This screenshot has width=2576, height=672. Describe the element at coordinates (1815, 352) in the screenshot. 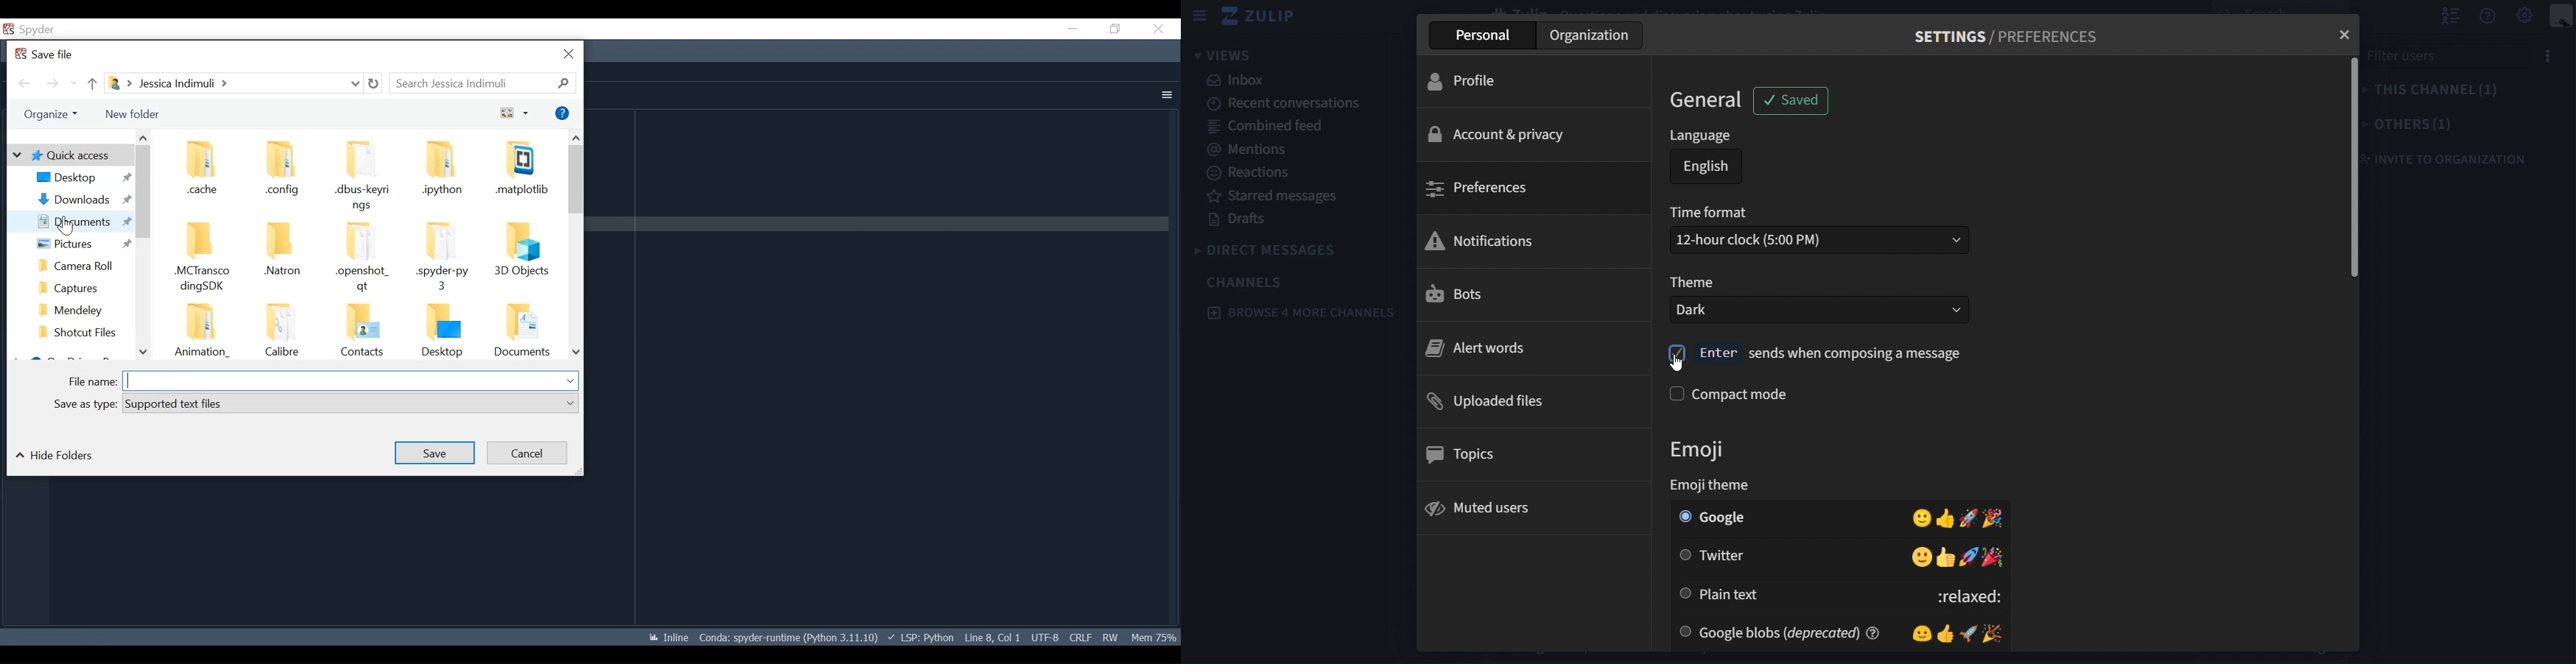

I see `enter sends when composing message` at that location.